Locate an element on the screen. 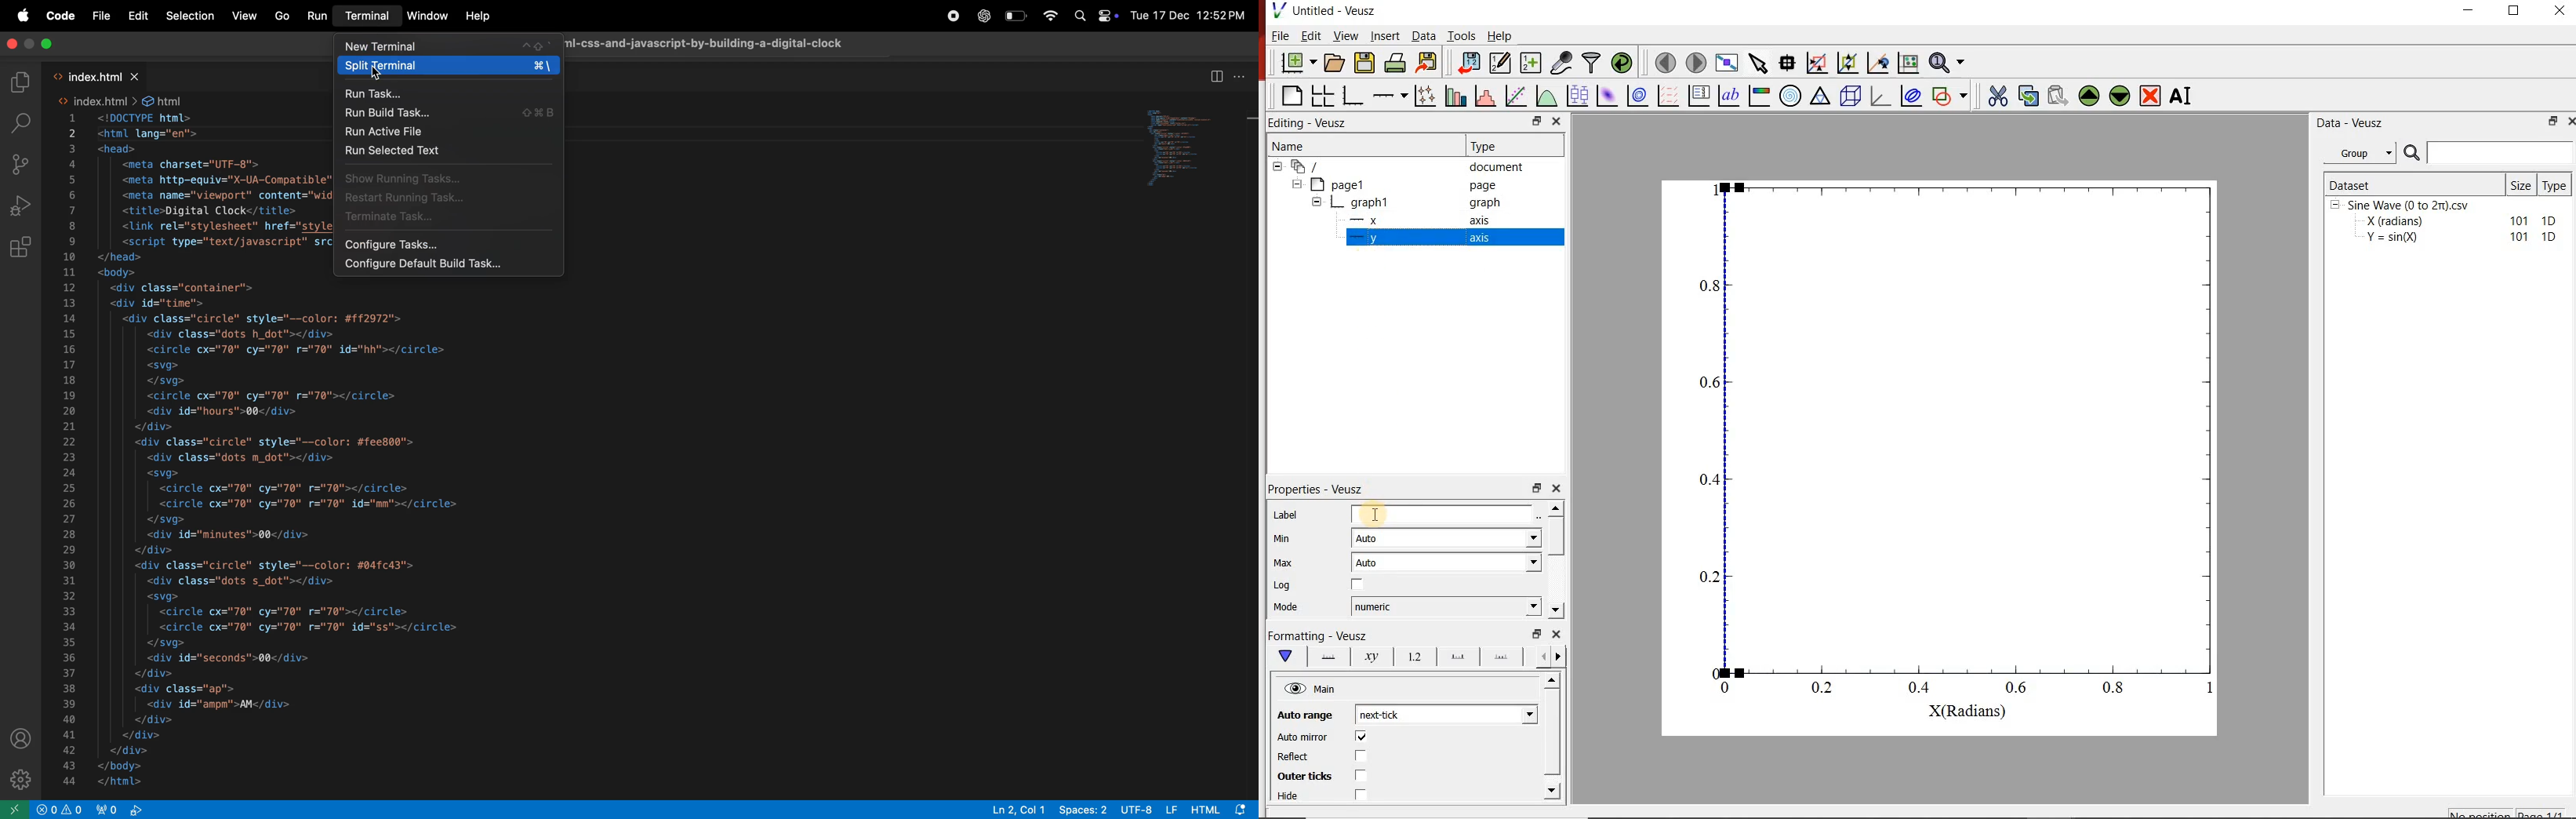  Ternary Graph is located at coordinates (1821, 96).